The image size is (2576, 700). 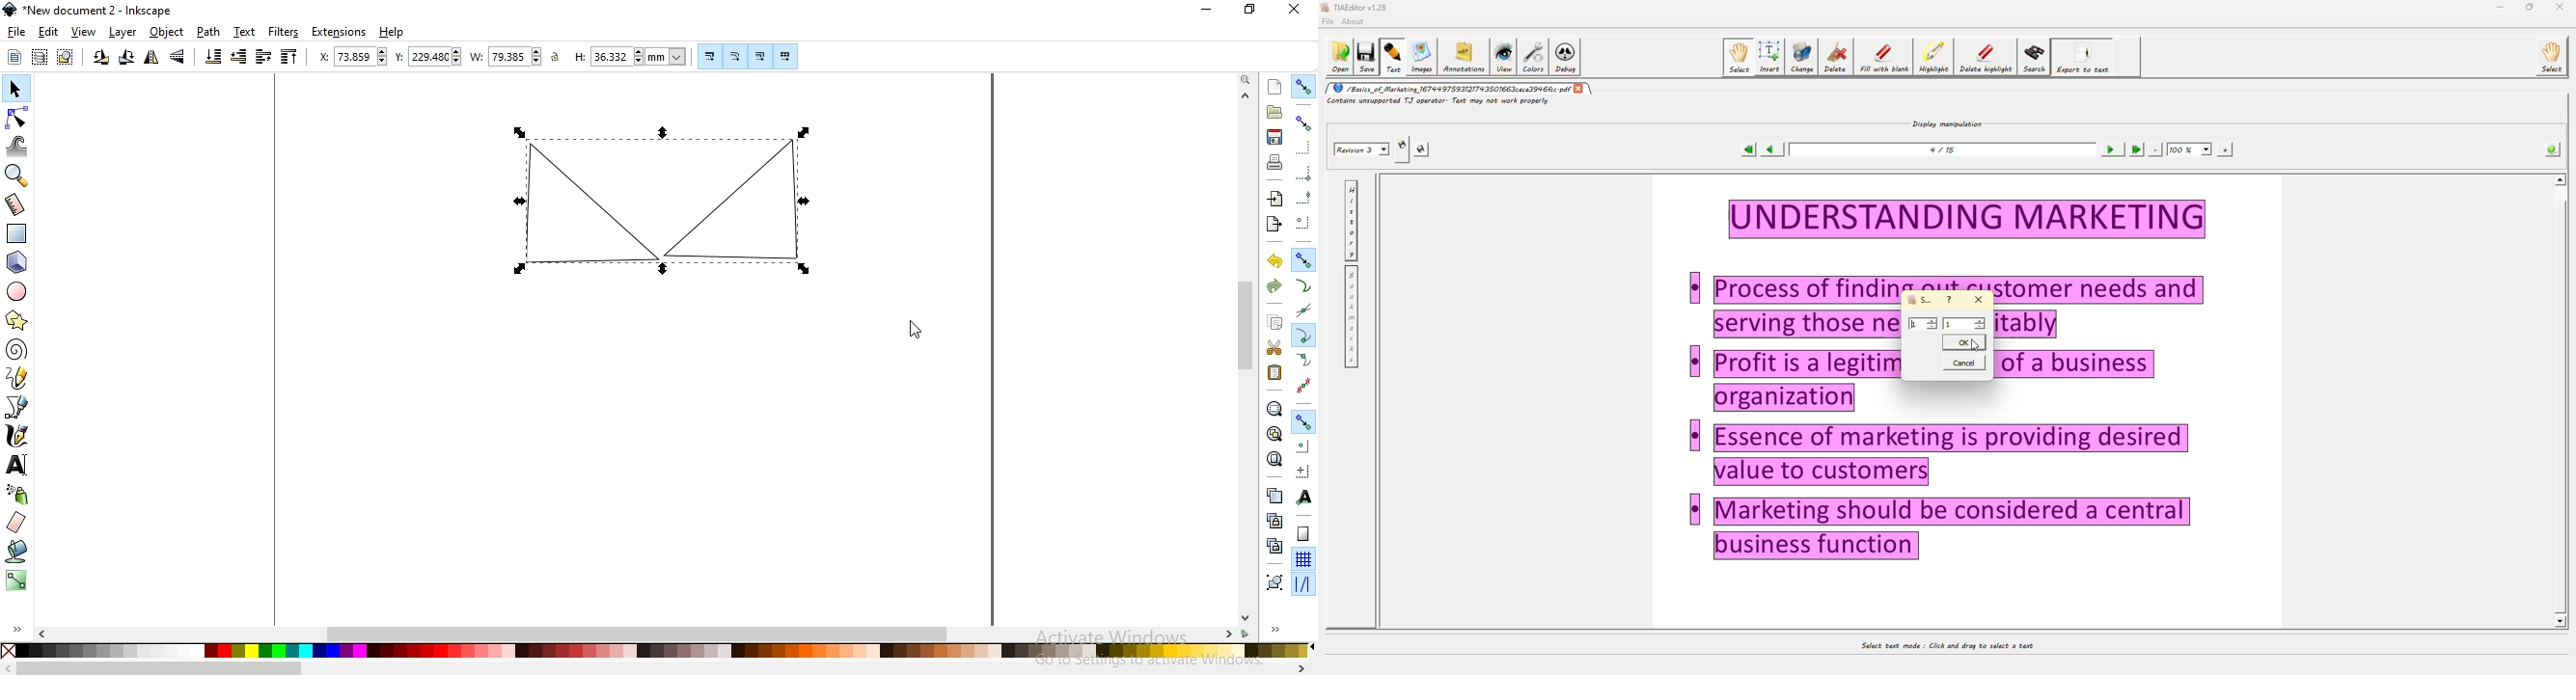 I want to click on snap nodes, paths and handles, so click(x=1303, y=261).